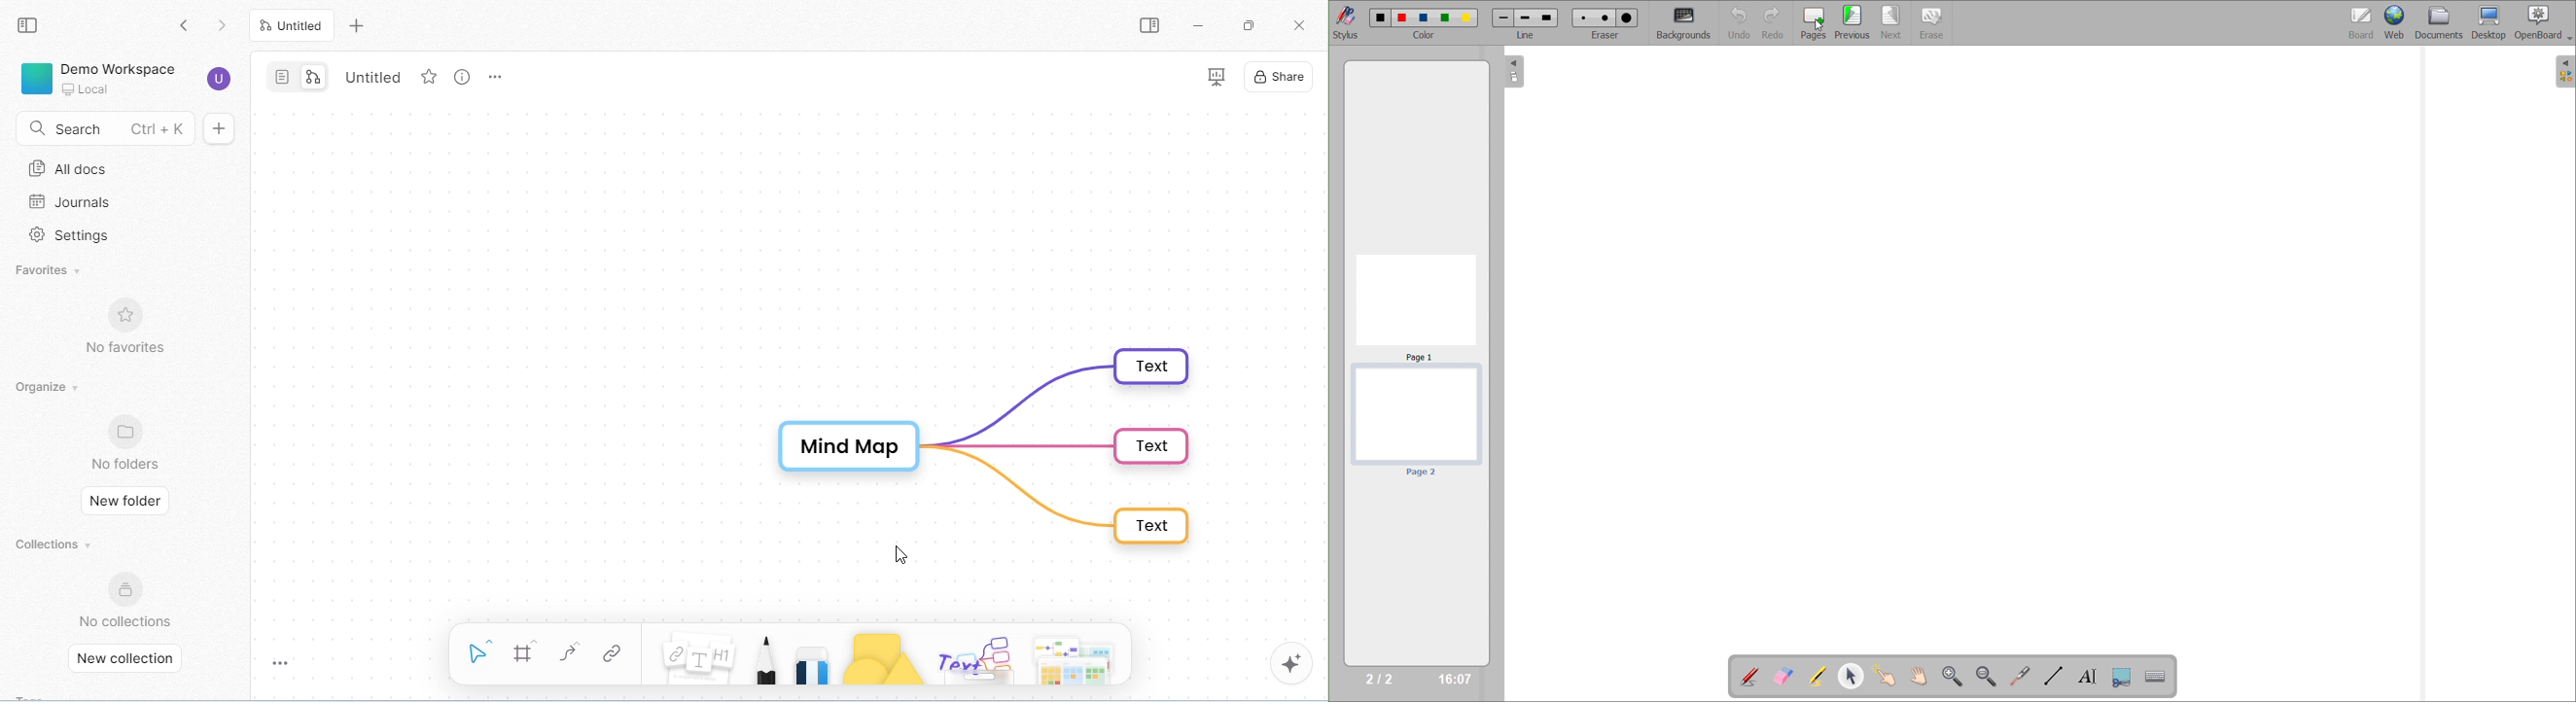  Describe the element at coordinates (498, 80) in the screenshot. I see `tab options` at that location.